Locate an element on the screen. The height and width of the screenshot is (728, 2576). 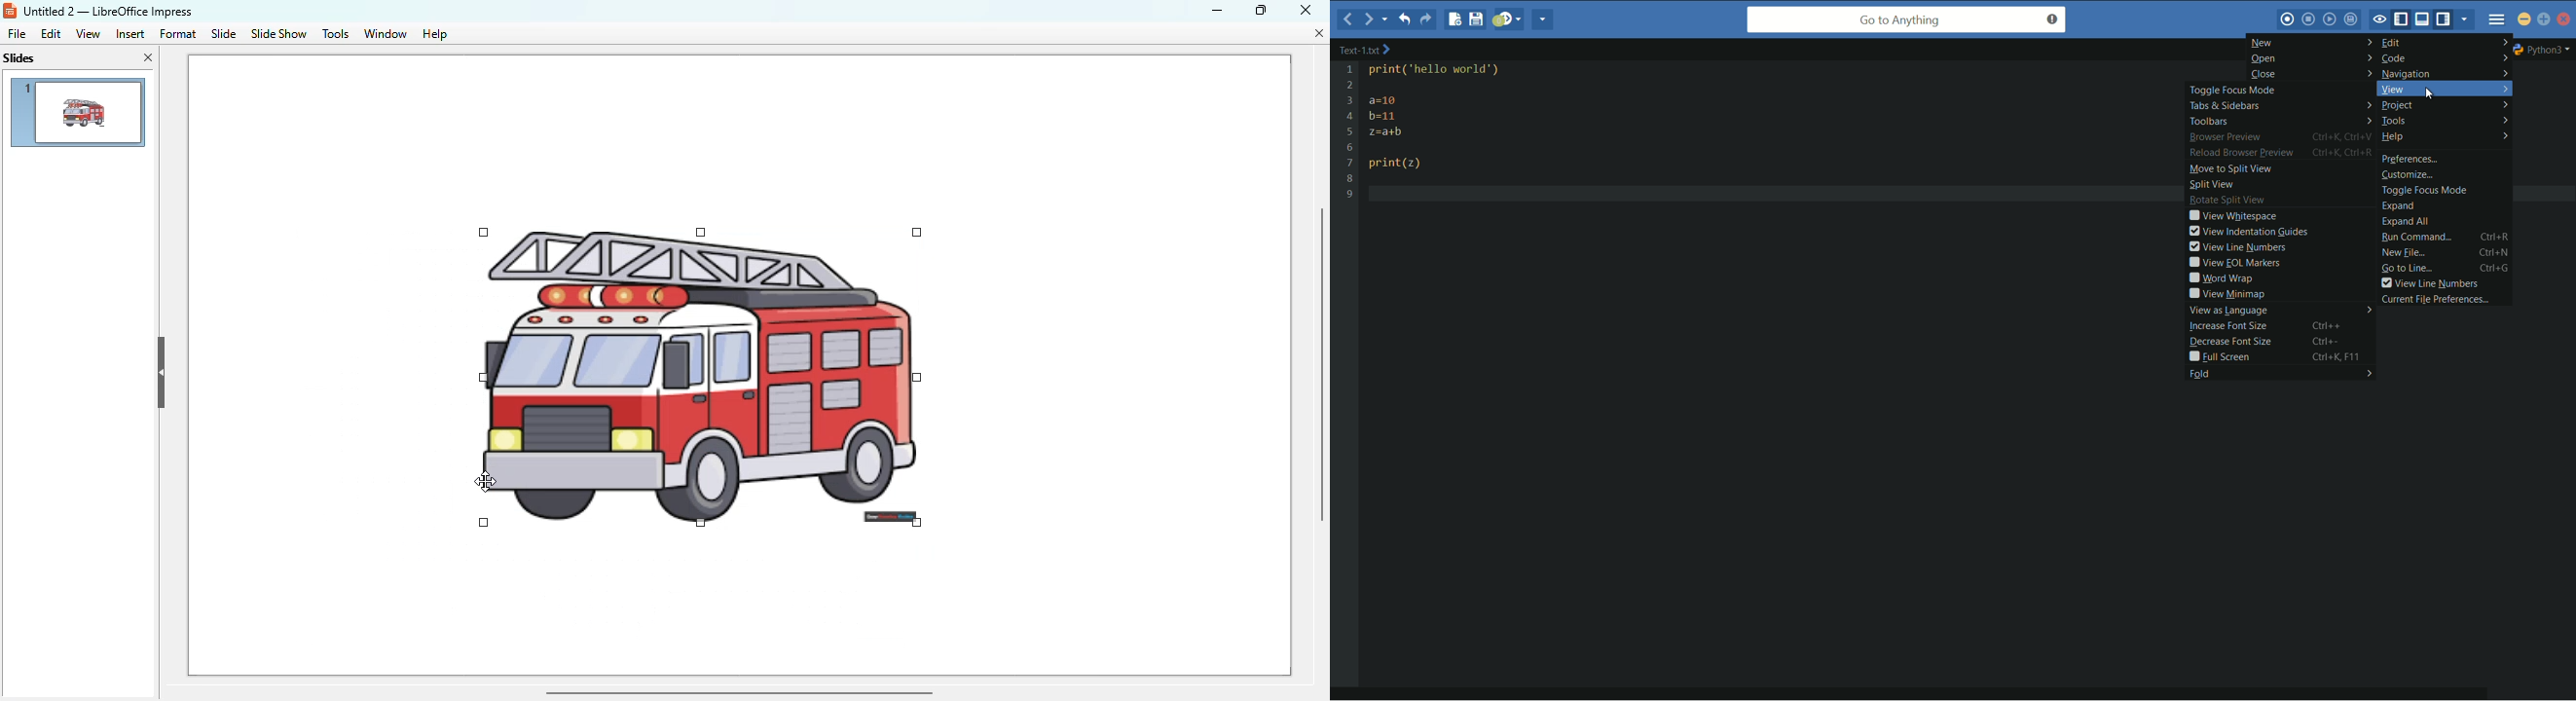
save macro to toolbox is located at coordinates (2352, 20).